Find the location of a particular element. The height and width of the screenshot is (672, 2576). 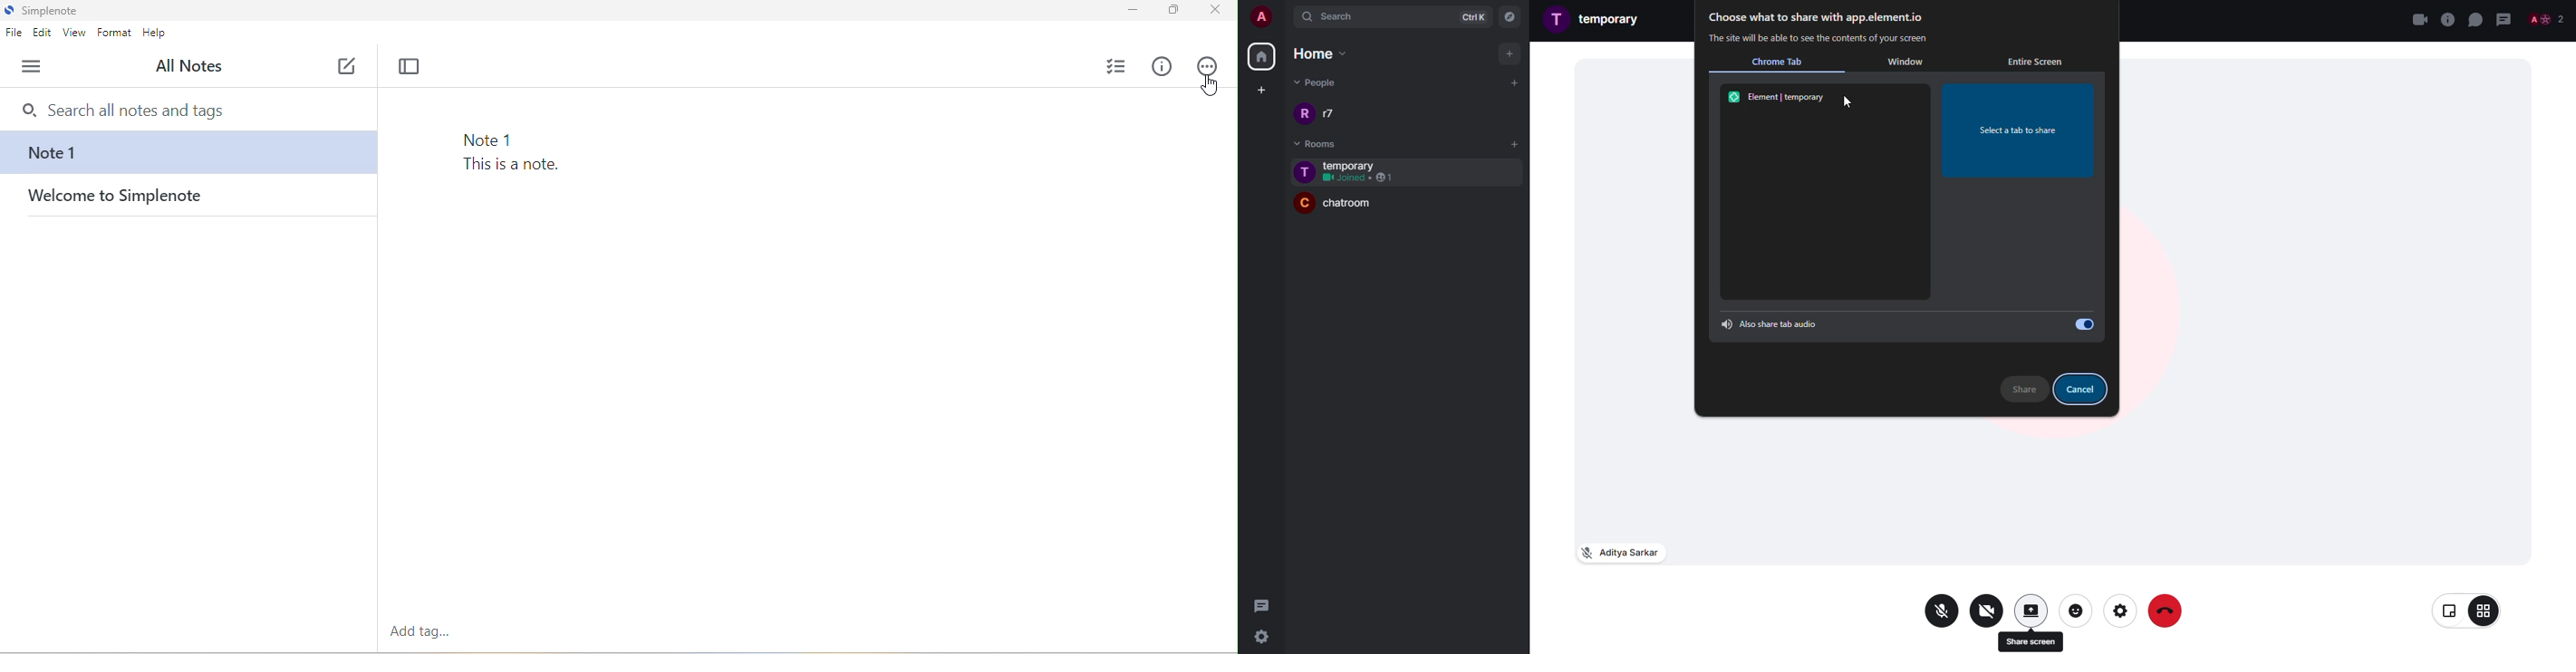

video off is located at coordinates (1987, 609).